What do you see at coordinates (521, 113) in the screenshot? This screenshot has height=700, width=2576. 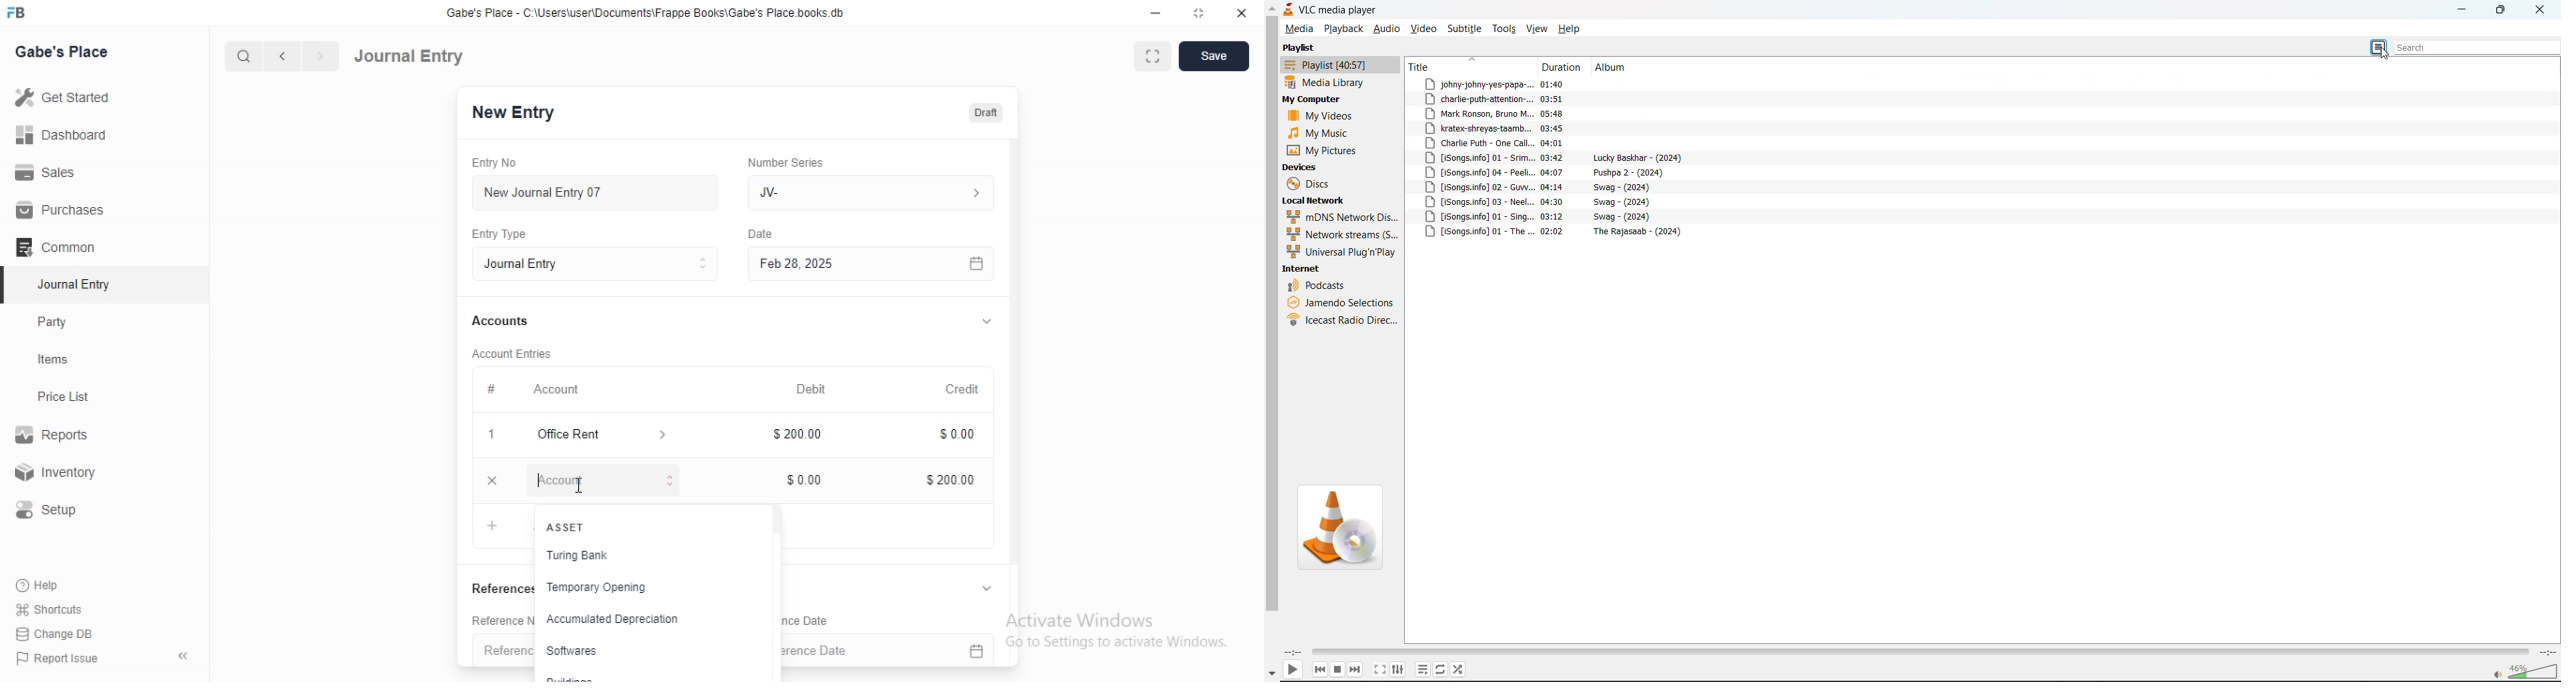 I see `New Entry` at bounding box center [521, 113].